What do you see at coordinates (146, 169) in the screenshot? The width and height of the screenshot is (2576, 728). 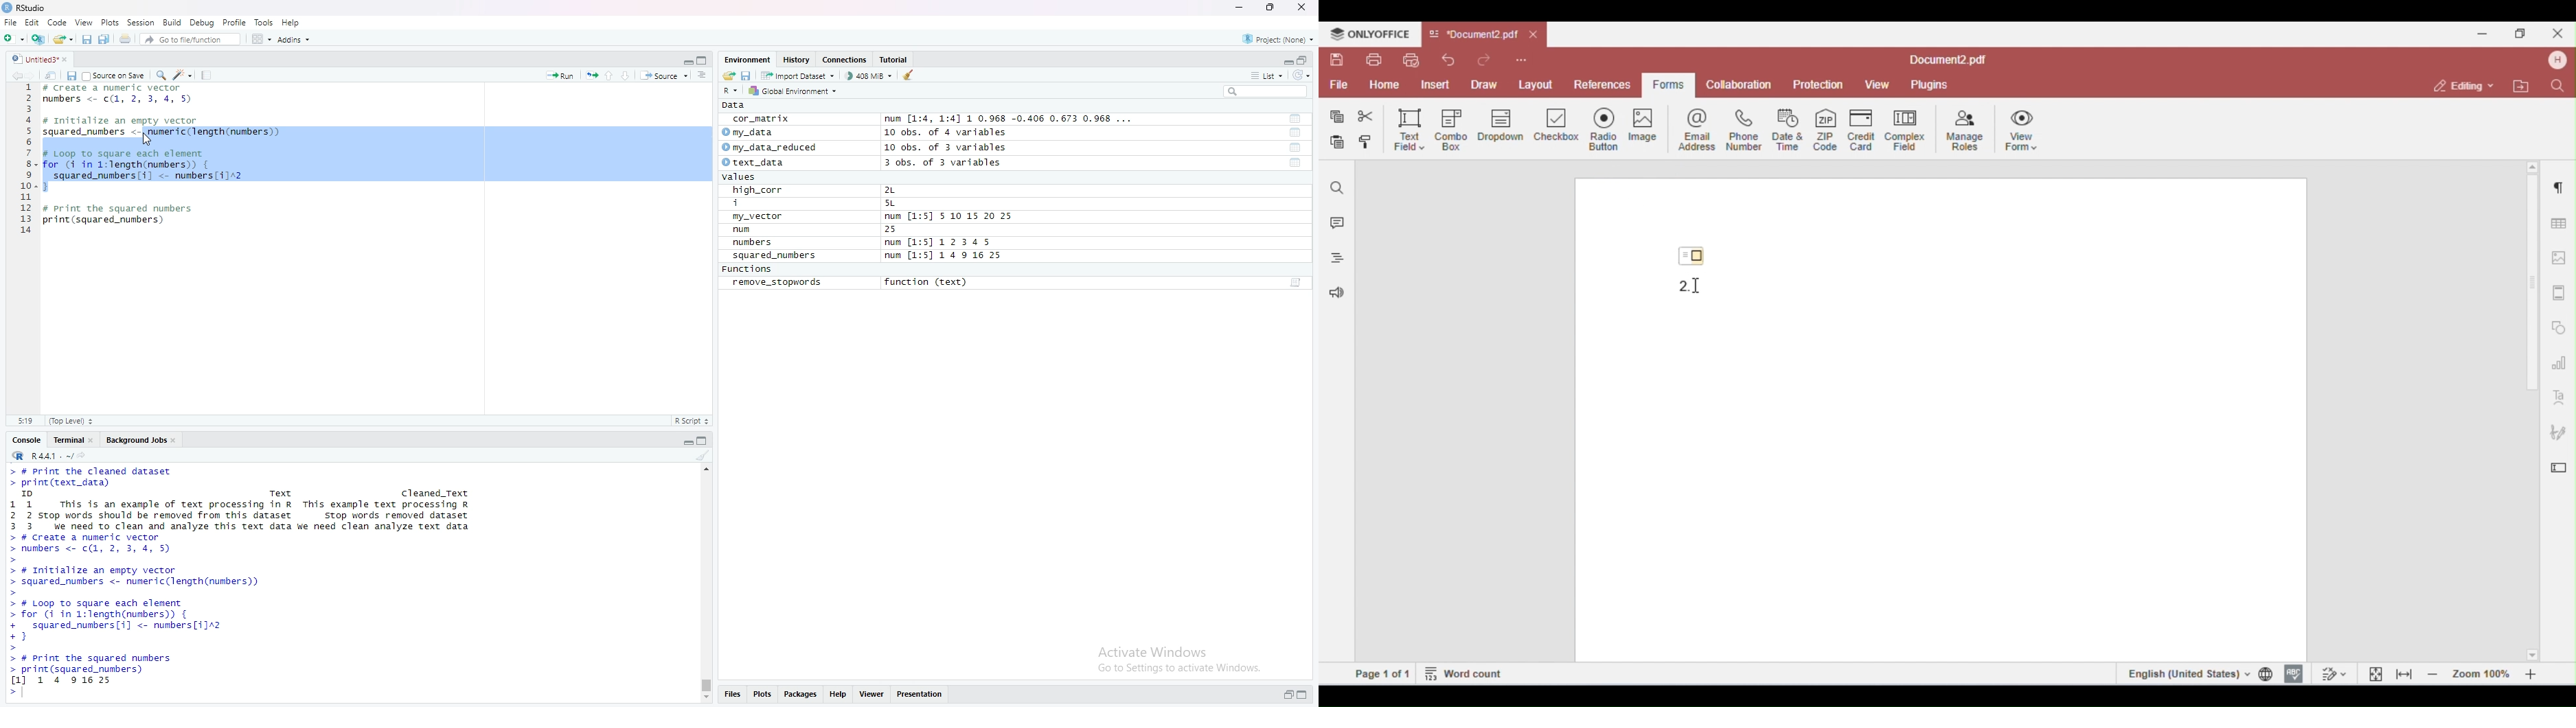 I see `# Loop to square each element

for (i in 1:length(nunbers)) {
squared_numbers(i] <- numbers [i142

}` at bounding box center [146, 169].